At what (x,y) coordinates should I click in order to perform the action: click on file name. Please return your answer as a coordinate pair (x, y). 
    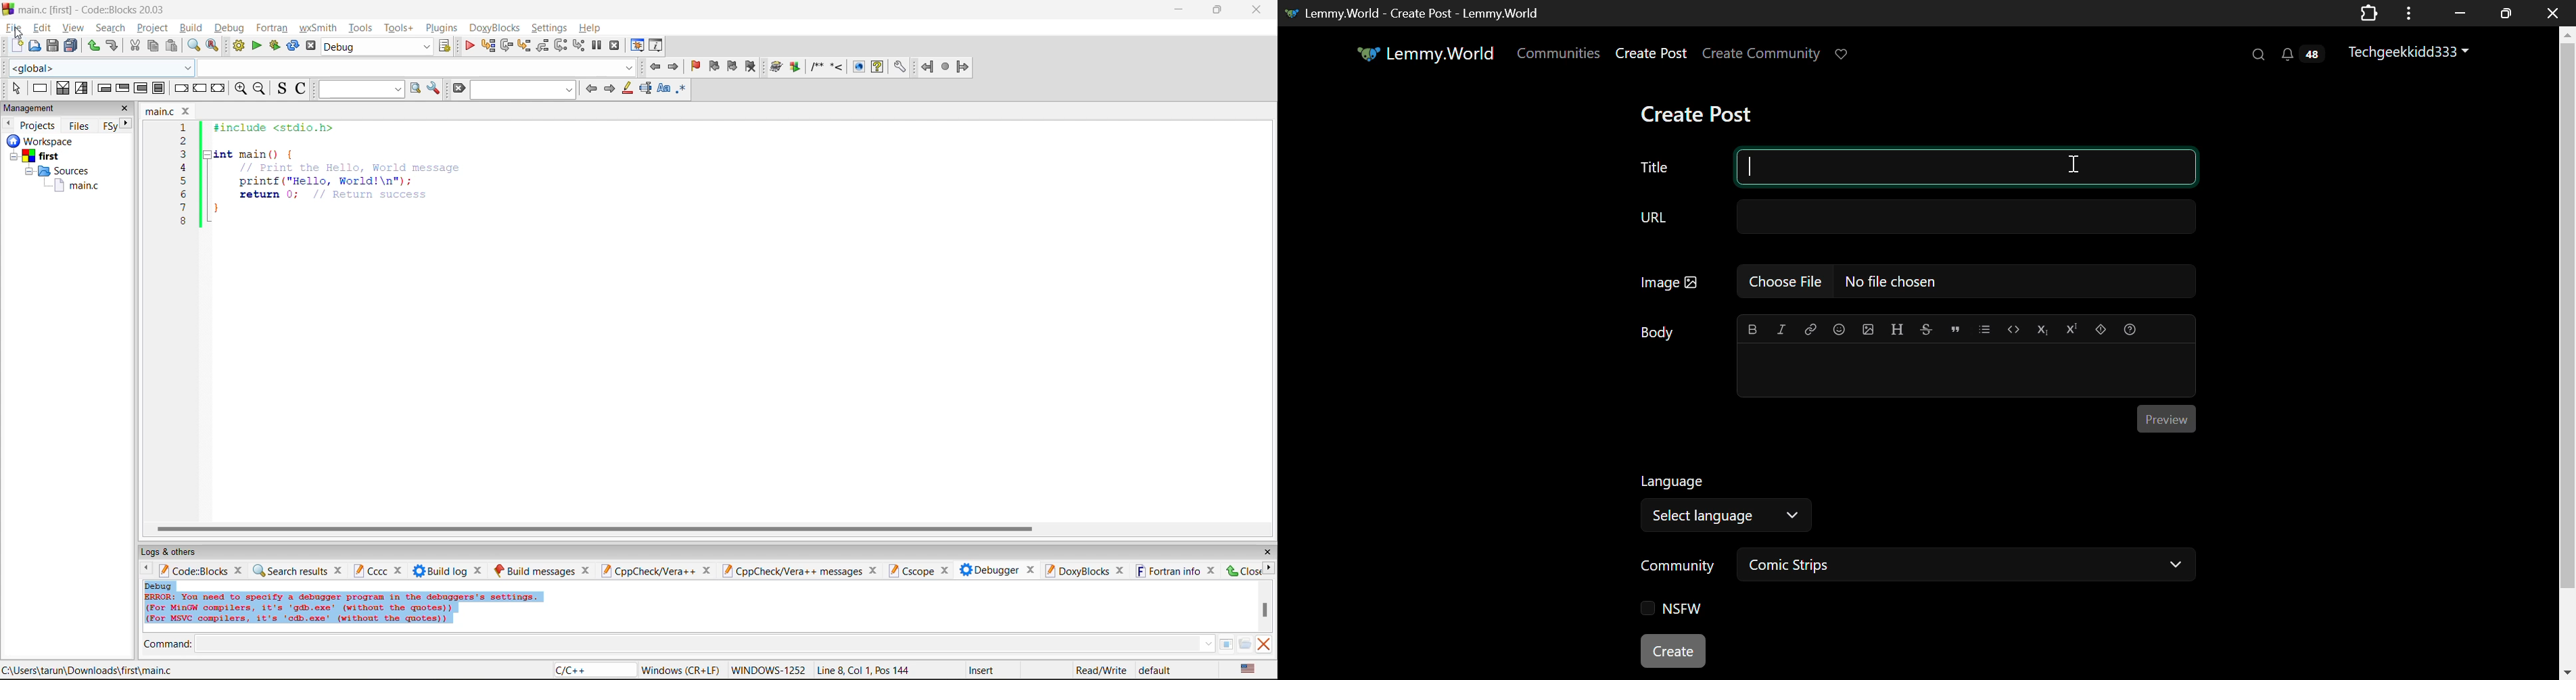
    Looking at the image, I should click on (161, 111).